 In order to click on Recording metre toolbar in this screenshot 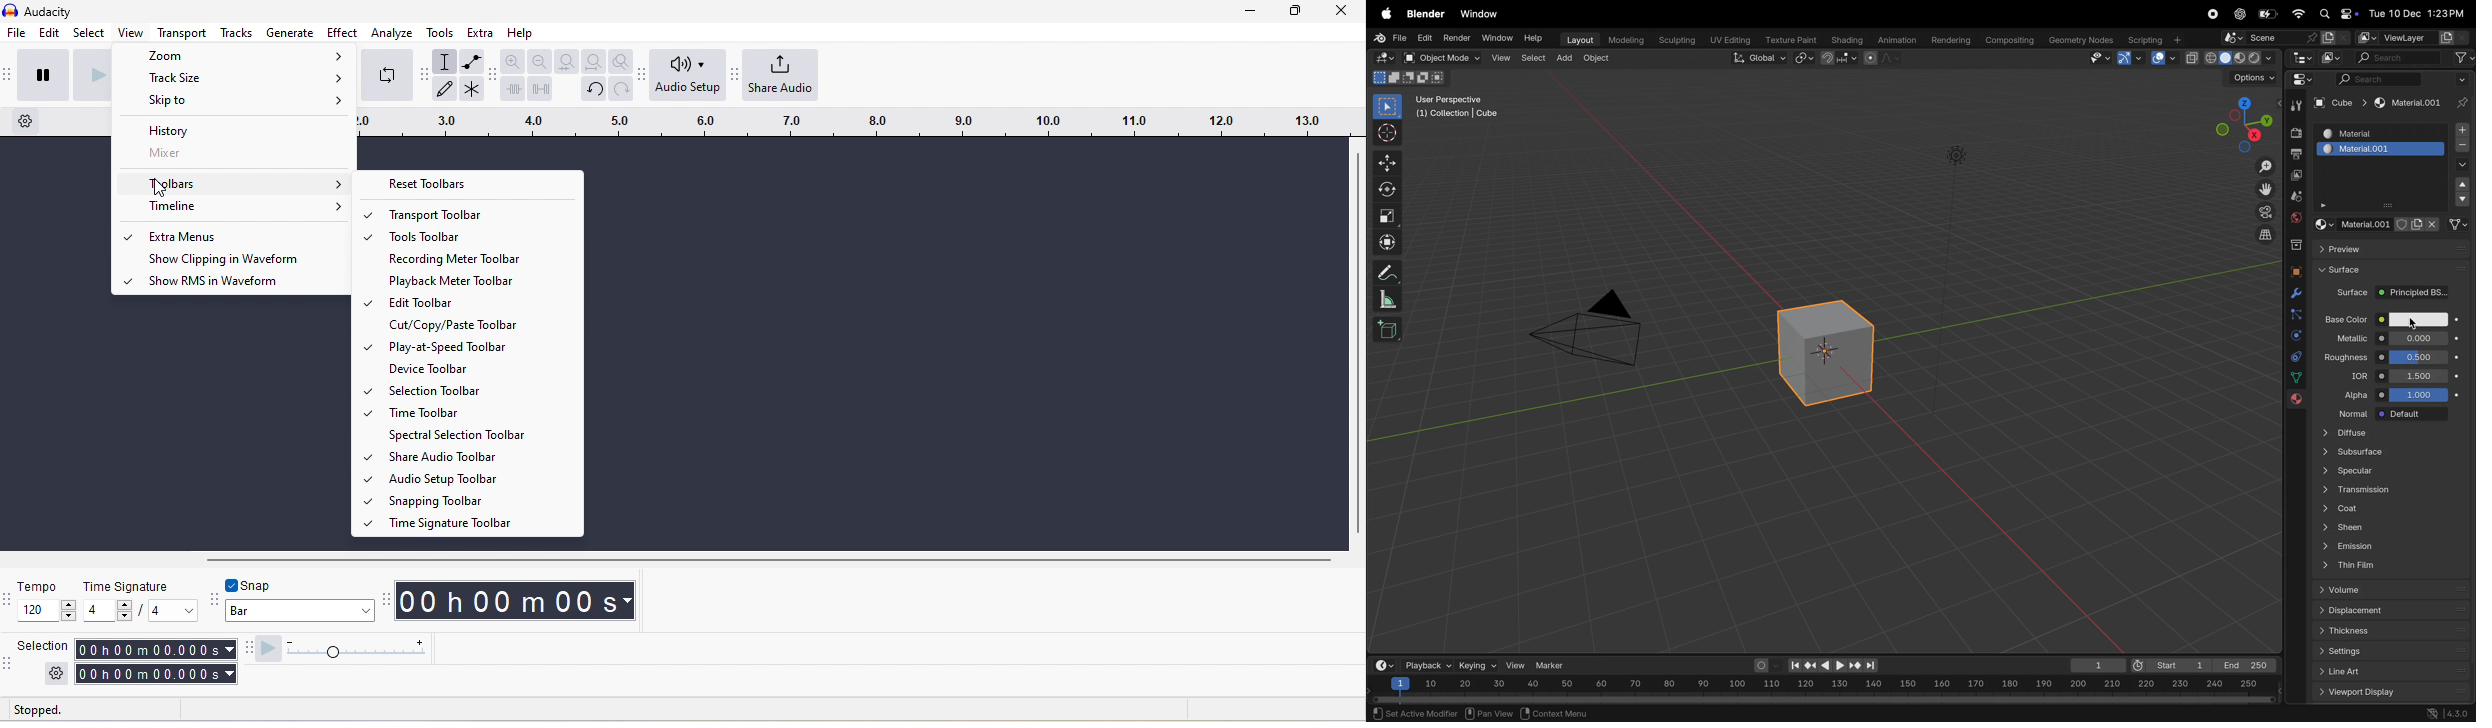, I will do `click(479, 257)`.